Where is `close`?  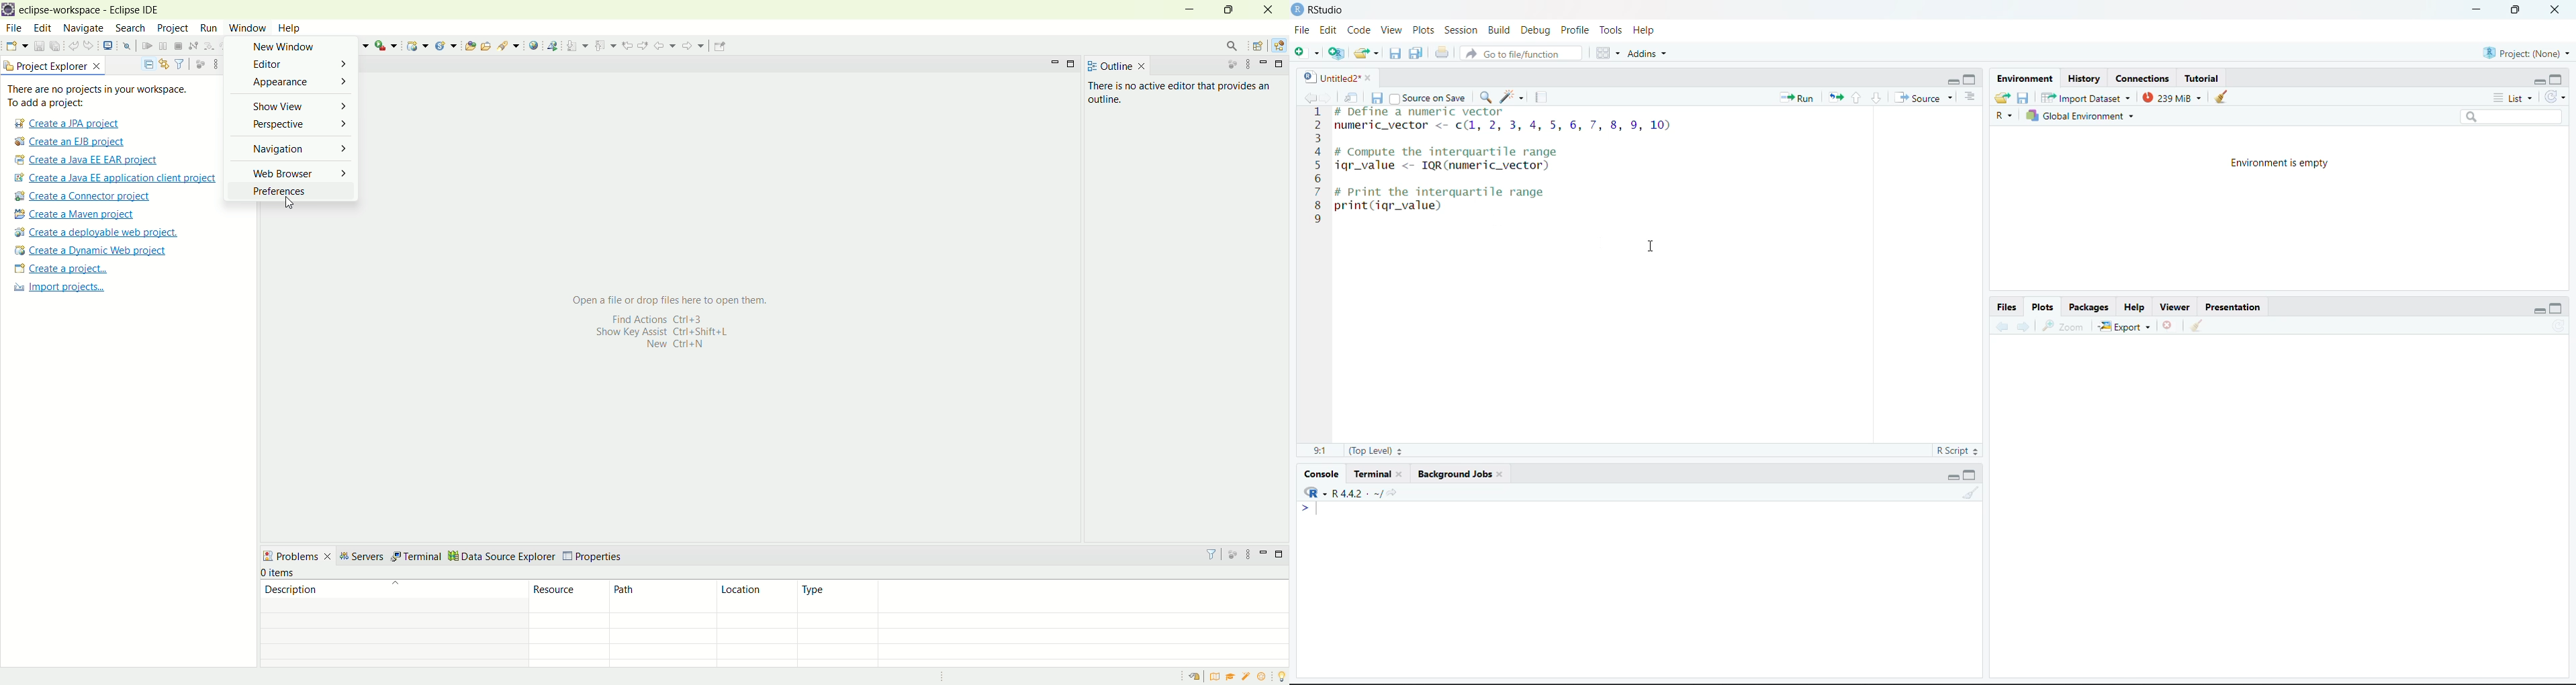
close is located at coordinates (1272, 9).